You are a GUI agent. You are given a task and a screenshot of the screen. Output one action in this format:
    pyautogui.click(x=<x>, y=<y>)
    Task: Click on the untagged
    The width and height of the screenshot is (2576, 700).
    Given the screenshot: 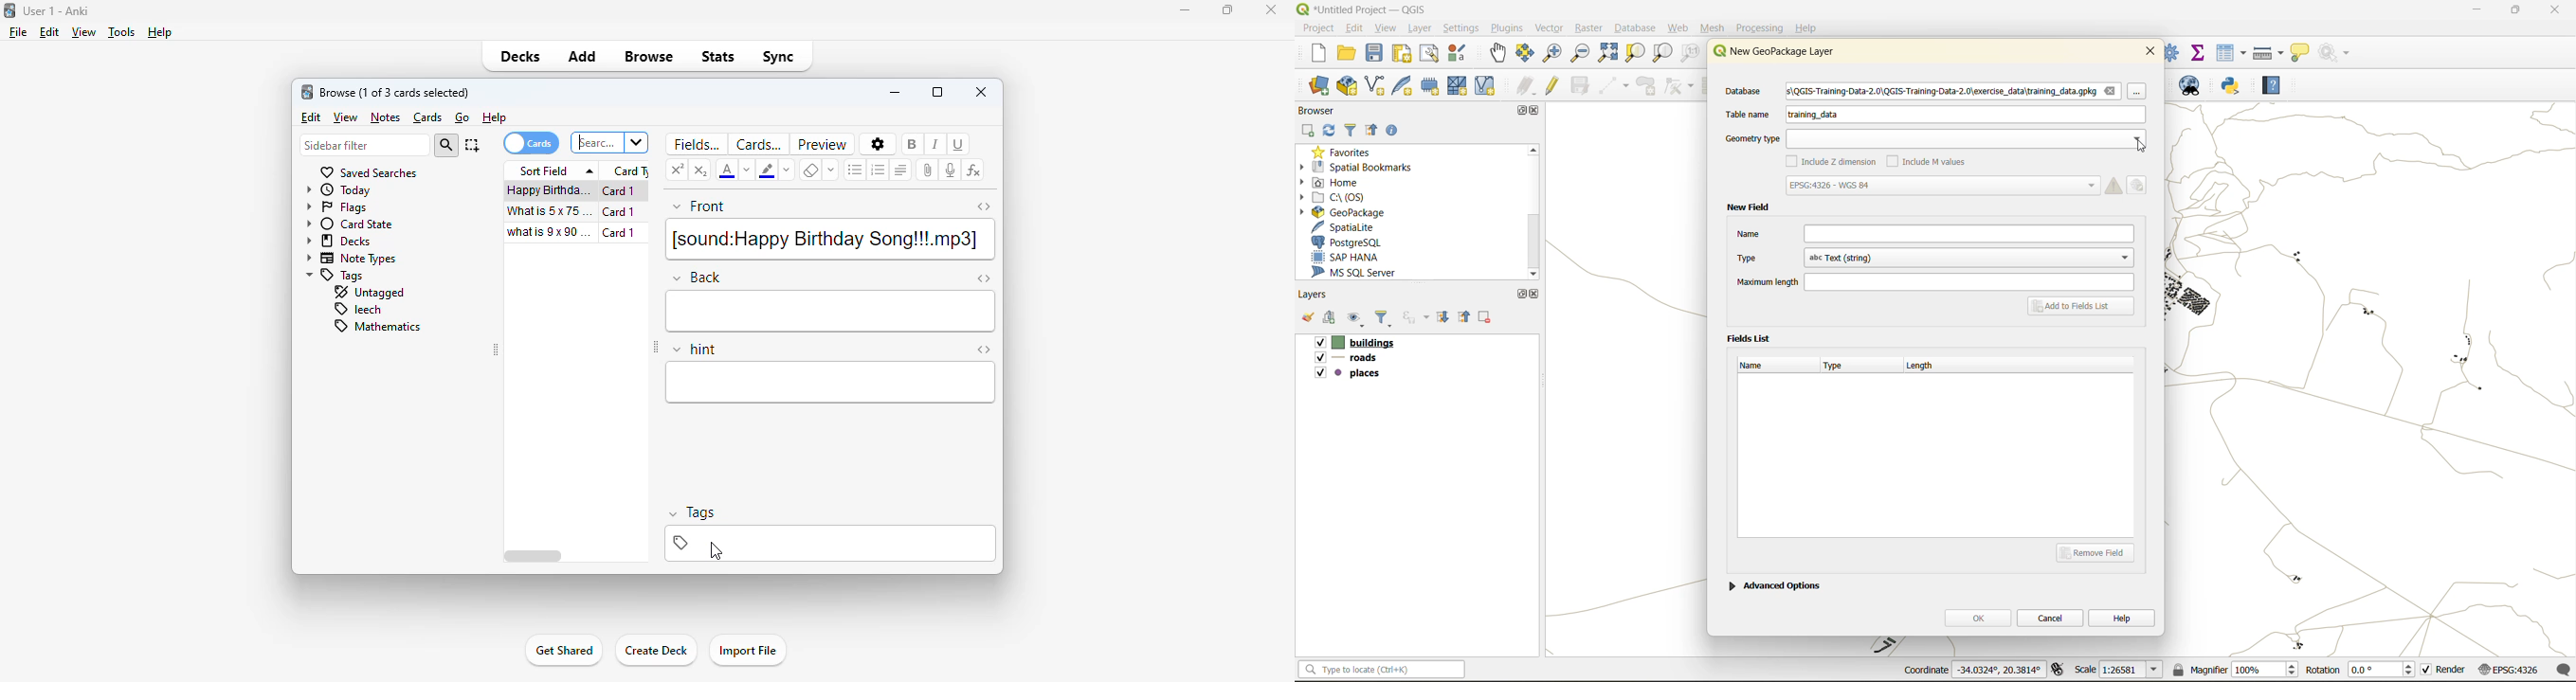 What is the action you would take?
    pyautogui.click(x=368, y=293)
    